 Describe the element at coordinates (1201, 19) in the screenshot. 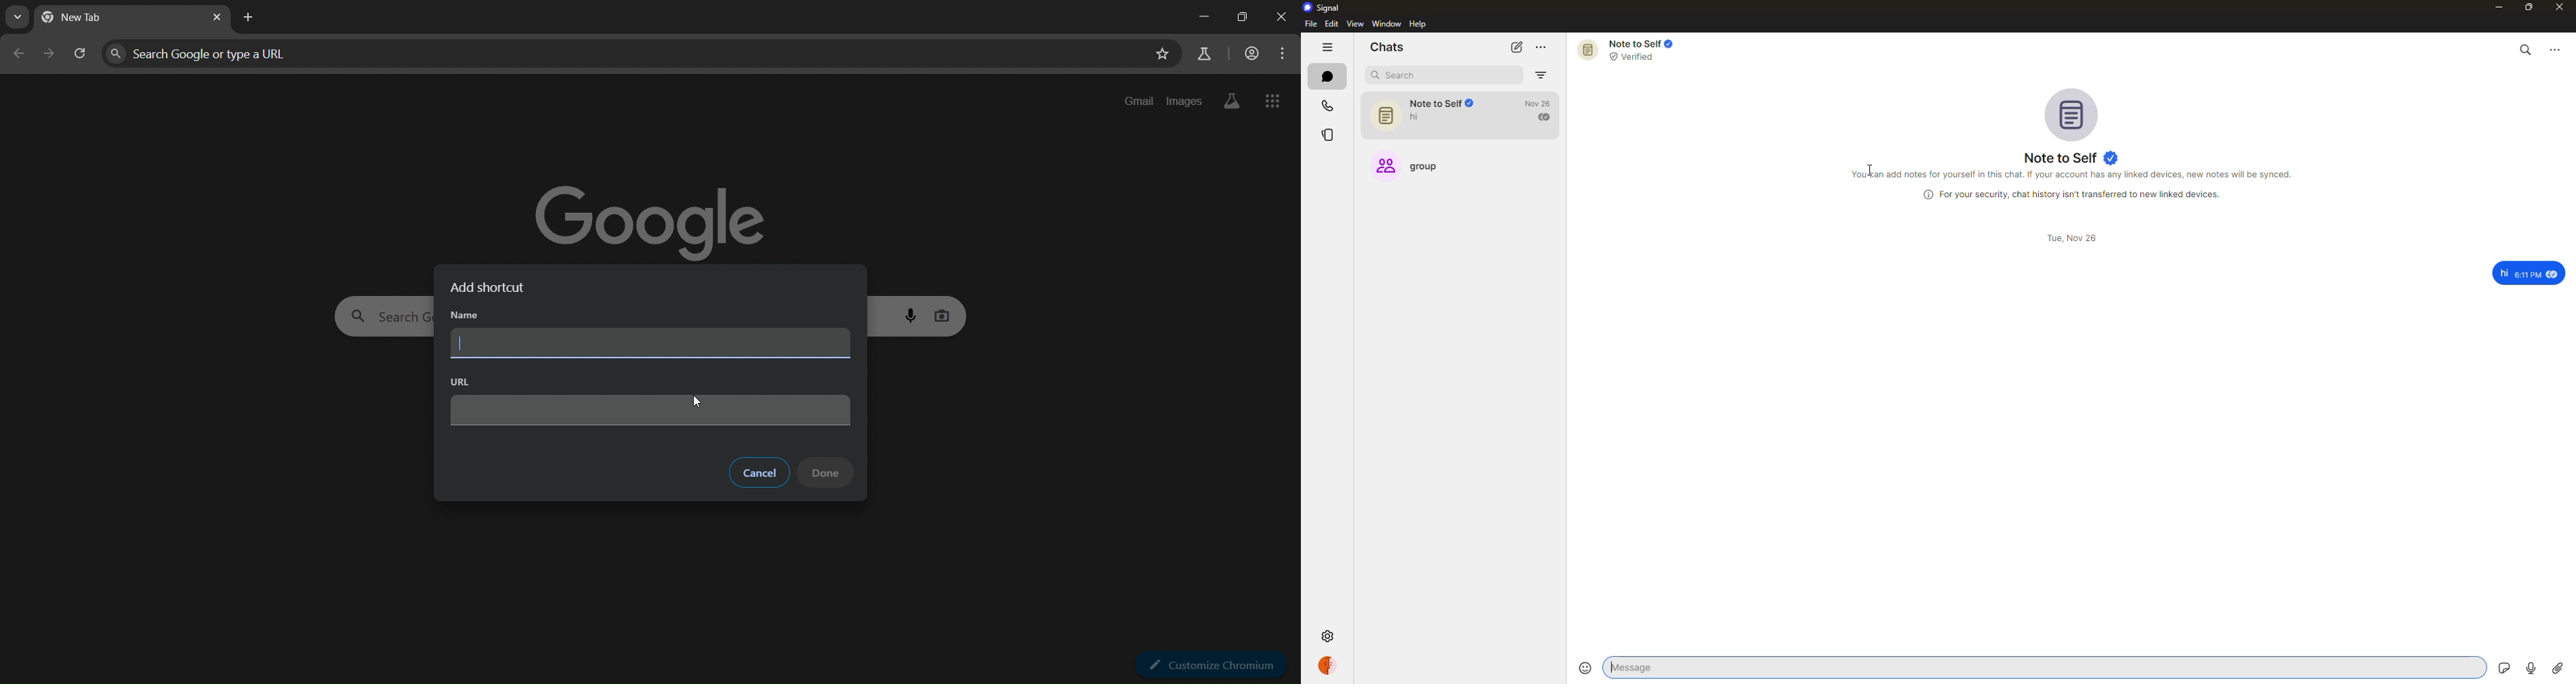

I see `minimize` at that location.